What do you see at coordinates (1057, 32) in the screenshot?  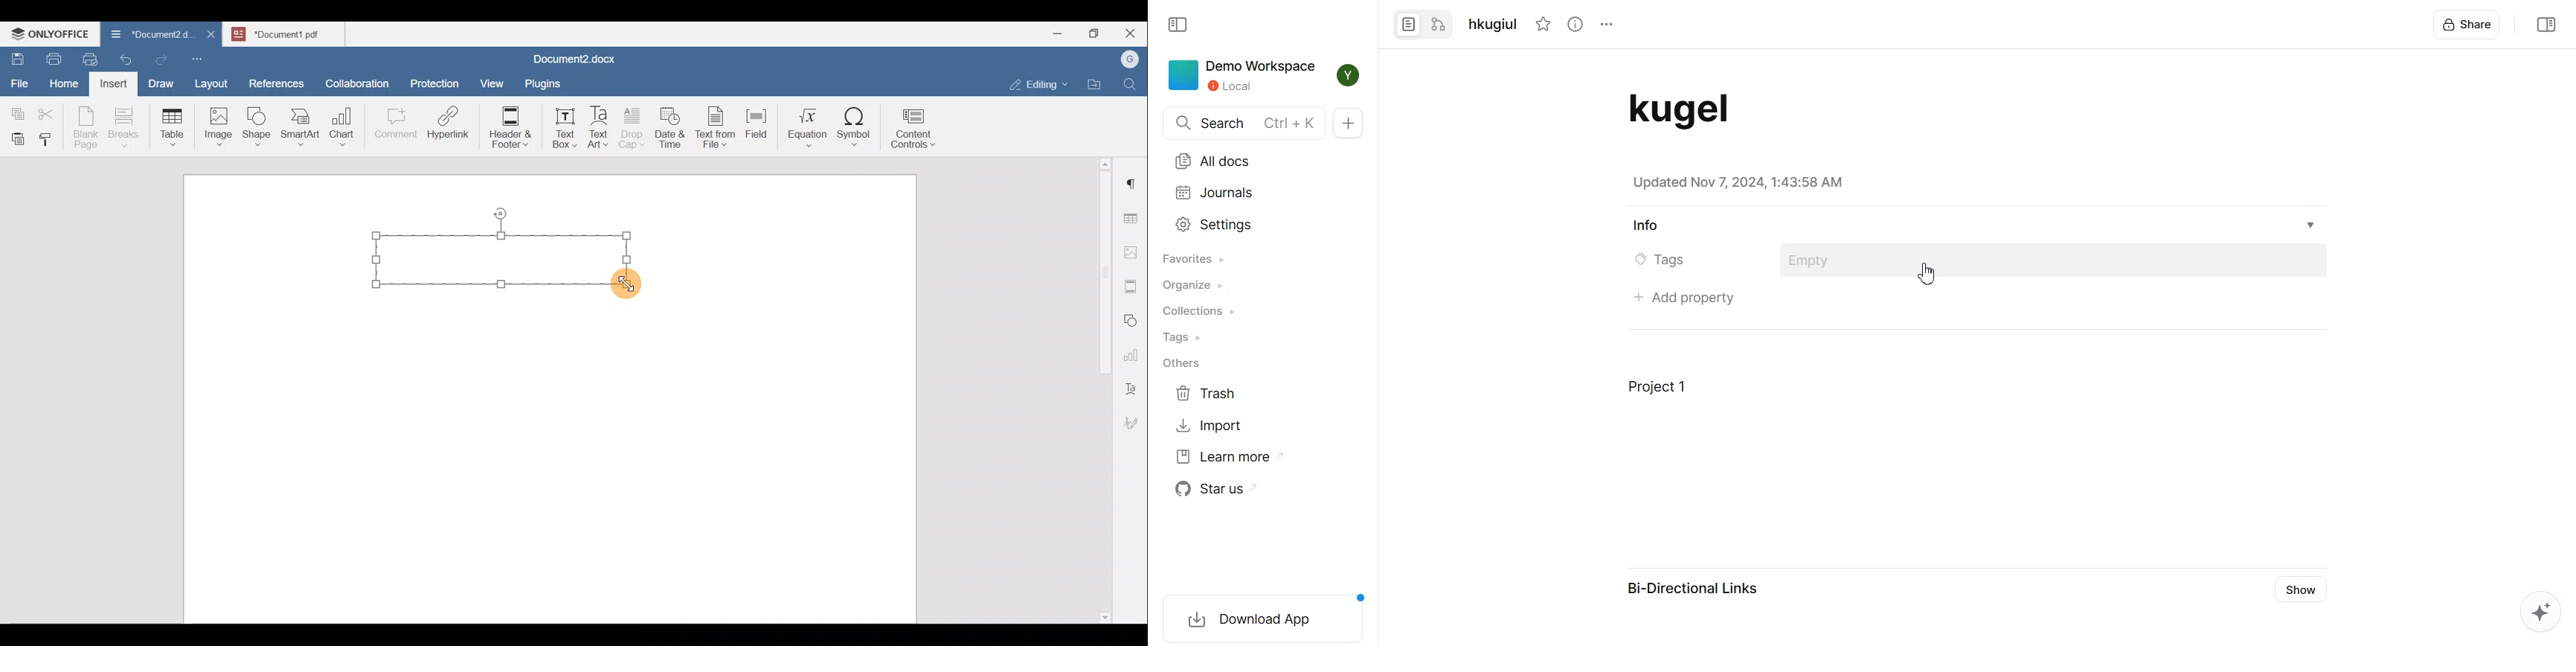 I see `Minimize` at bounding box center [1057, 32].